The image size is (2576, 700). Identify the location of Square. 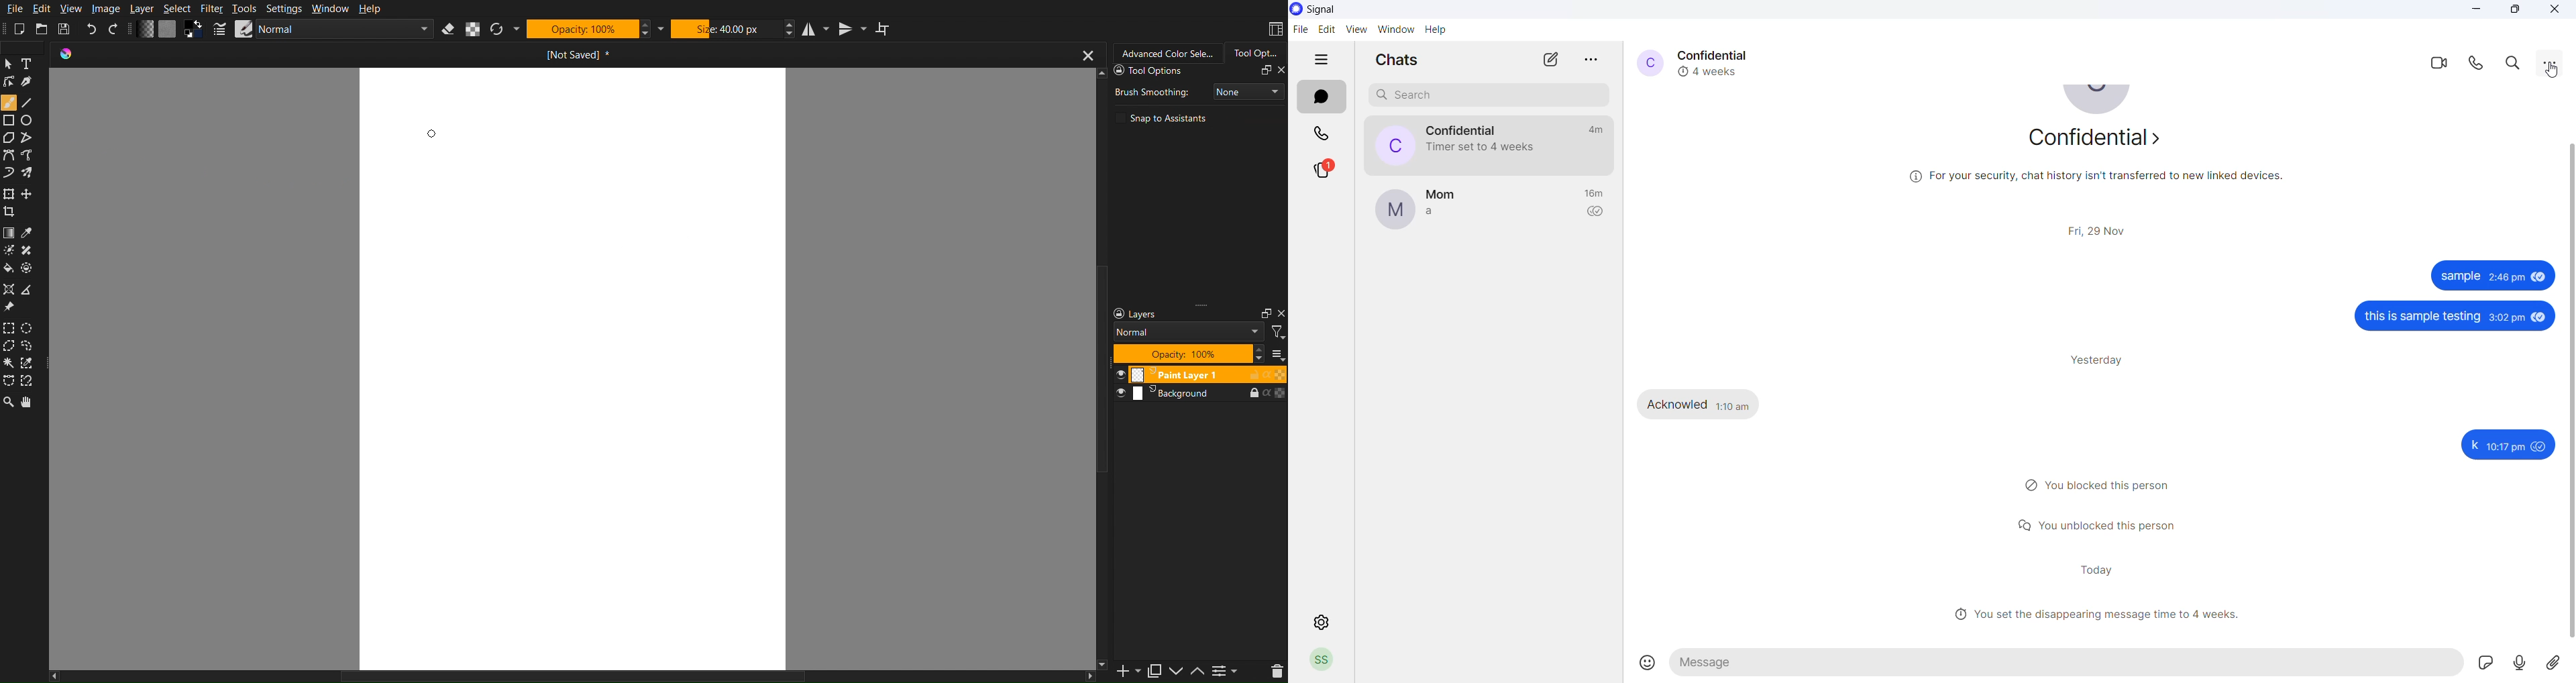
(9, 120).